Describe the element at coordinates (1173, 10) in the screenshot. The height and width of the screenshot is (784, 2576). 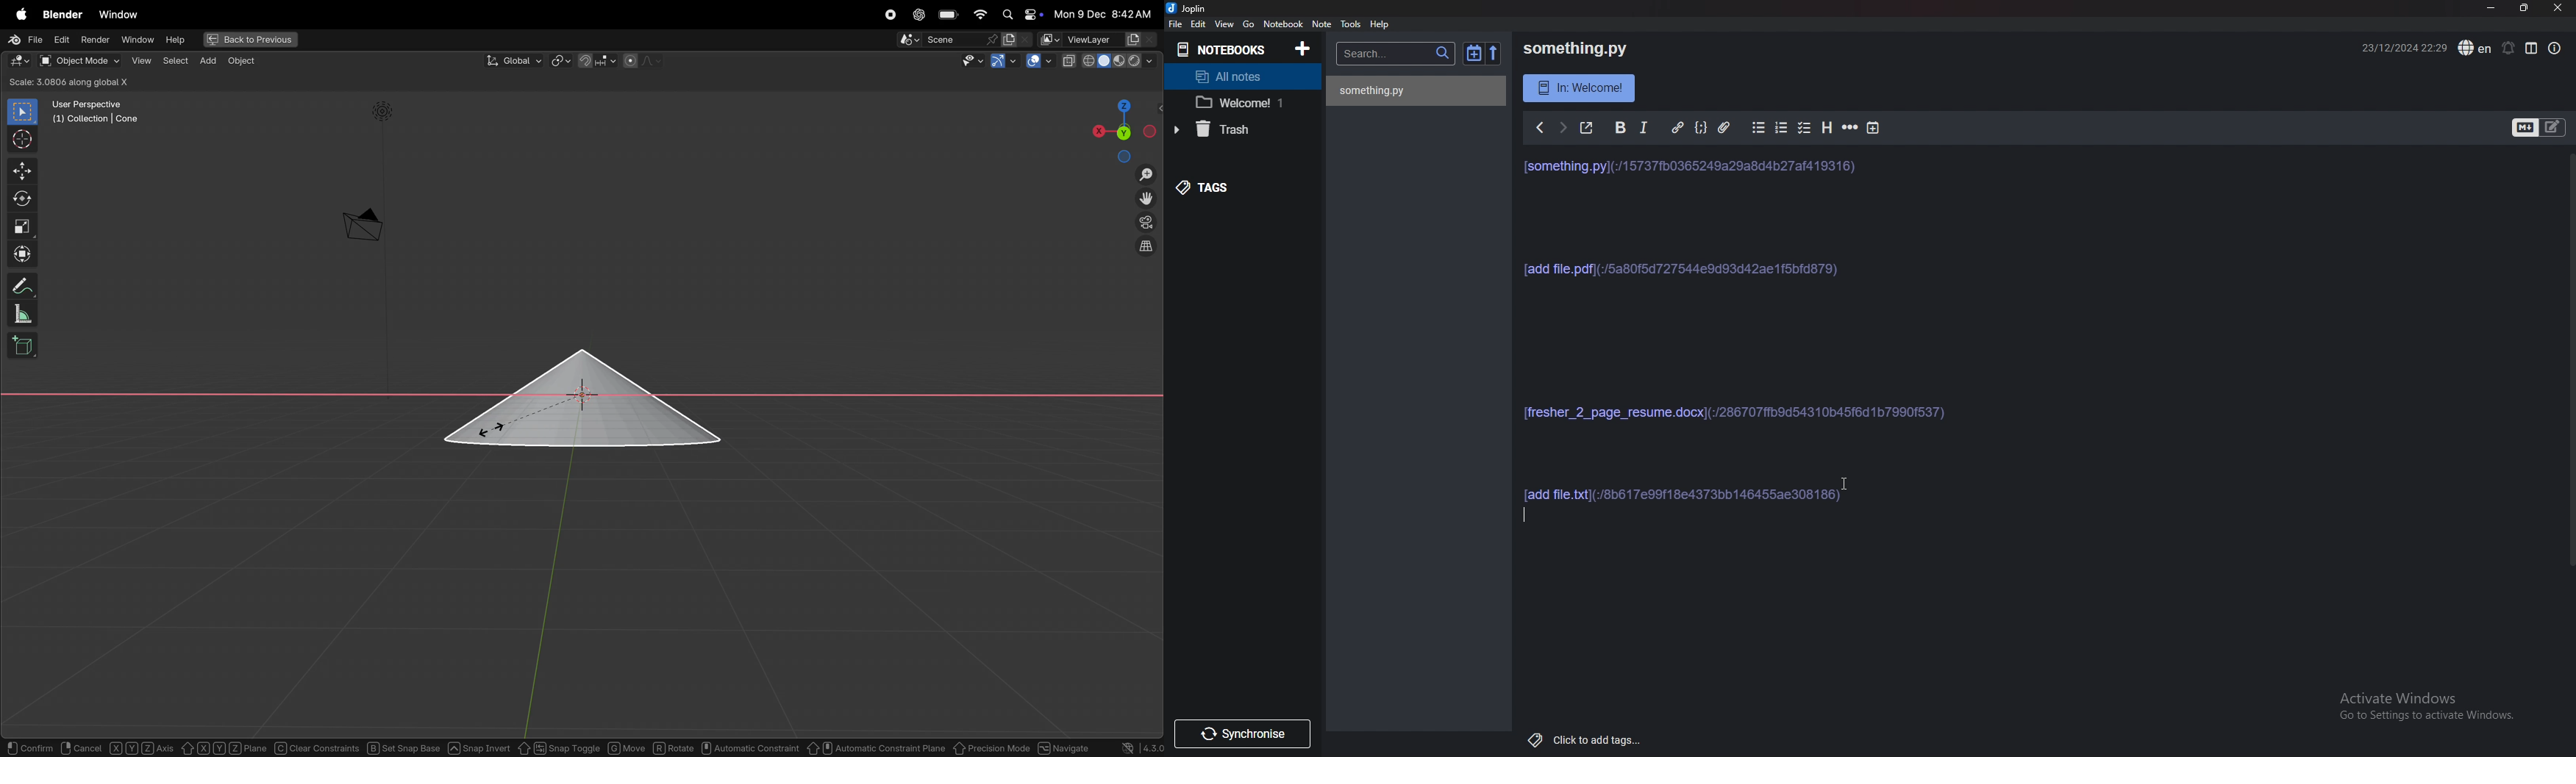
I see `joplin logo` at that location.